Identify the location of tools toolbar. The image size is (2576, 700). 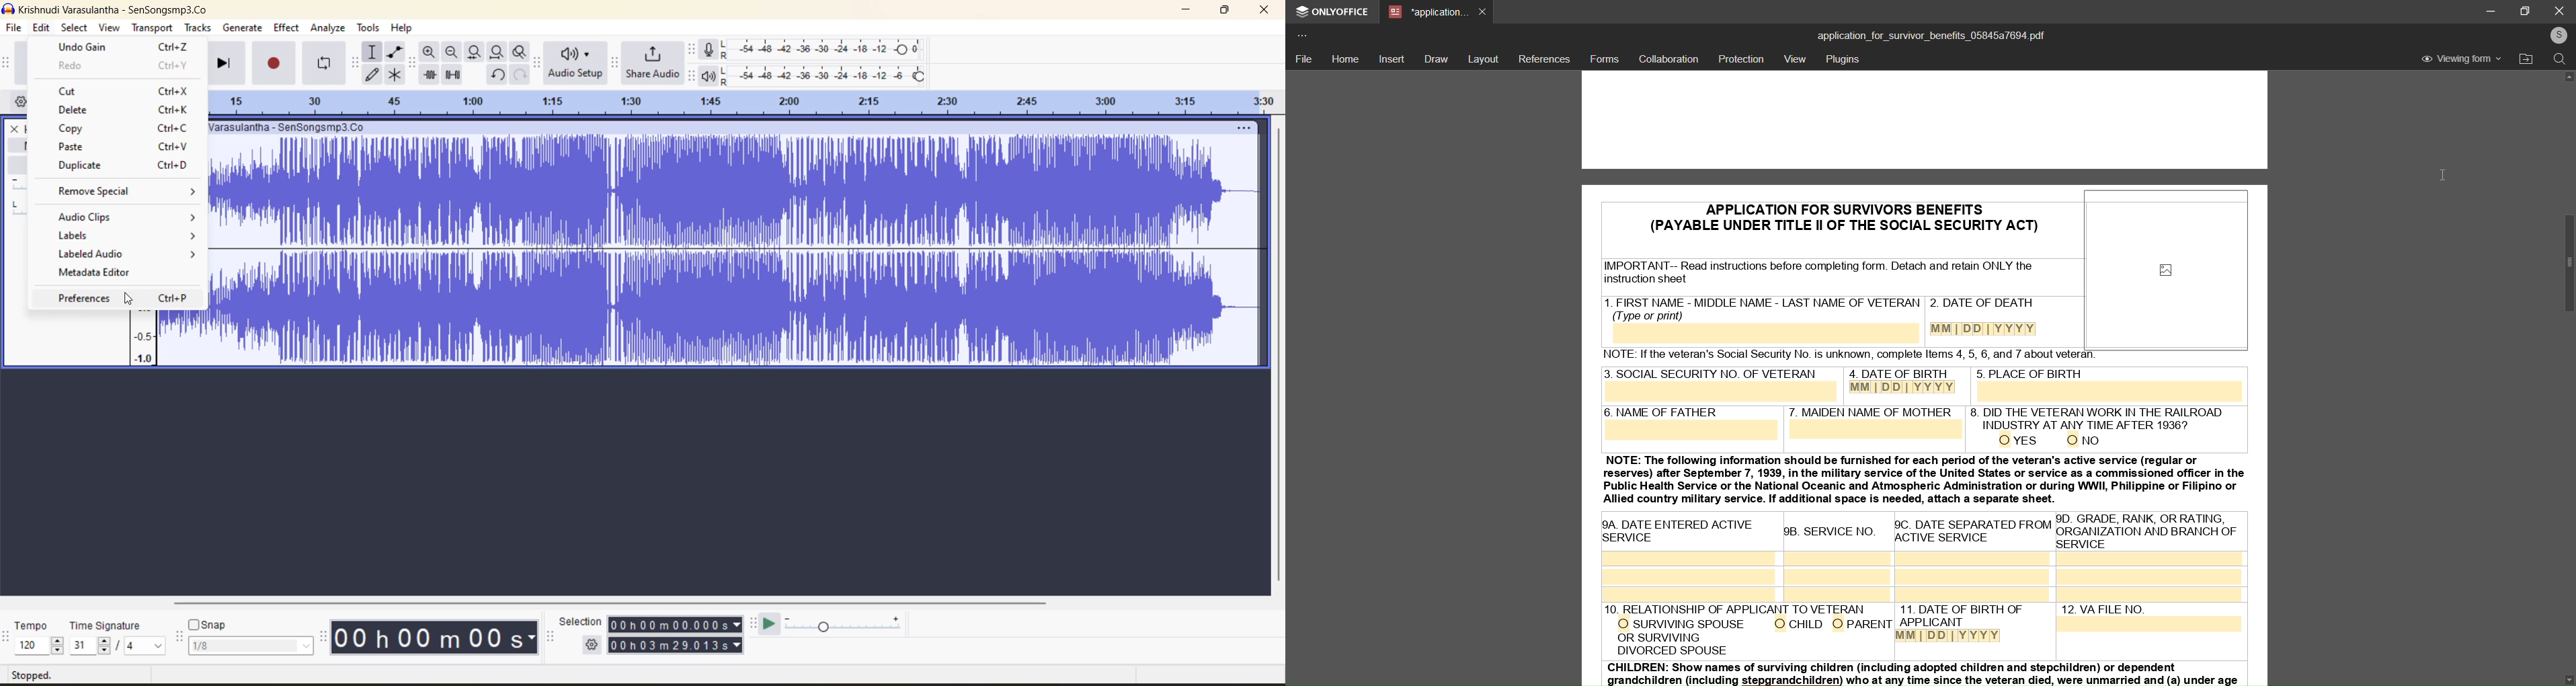
(354, 63).